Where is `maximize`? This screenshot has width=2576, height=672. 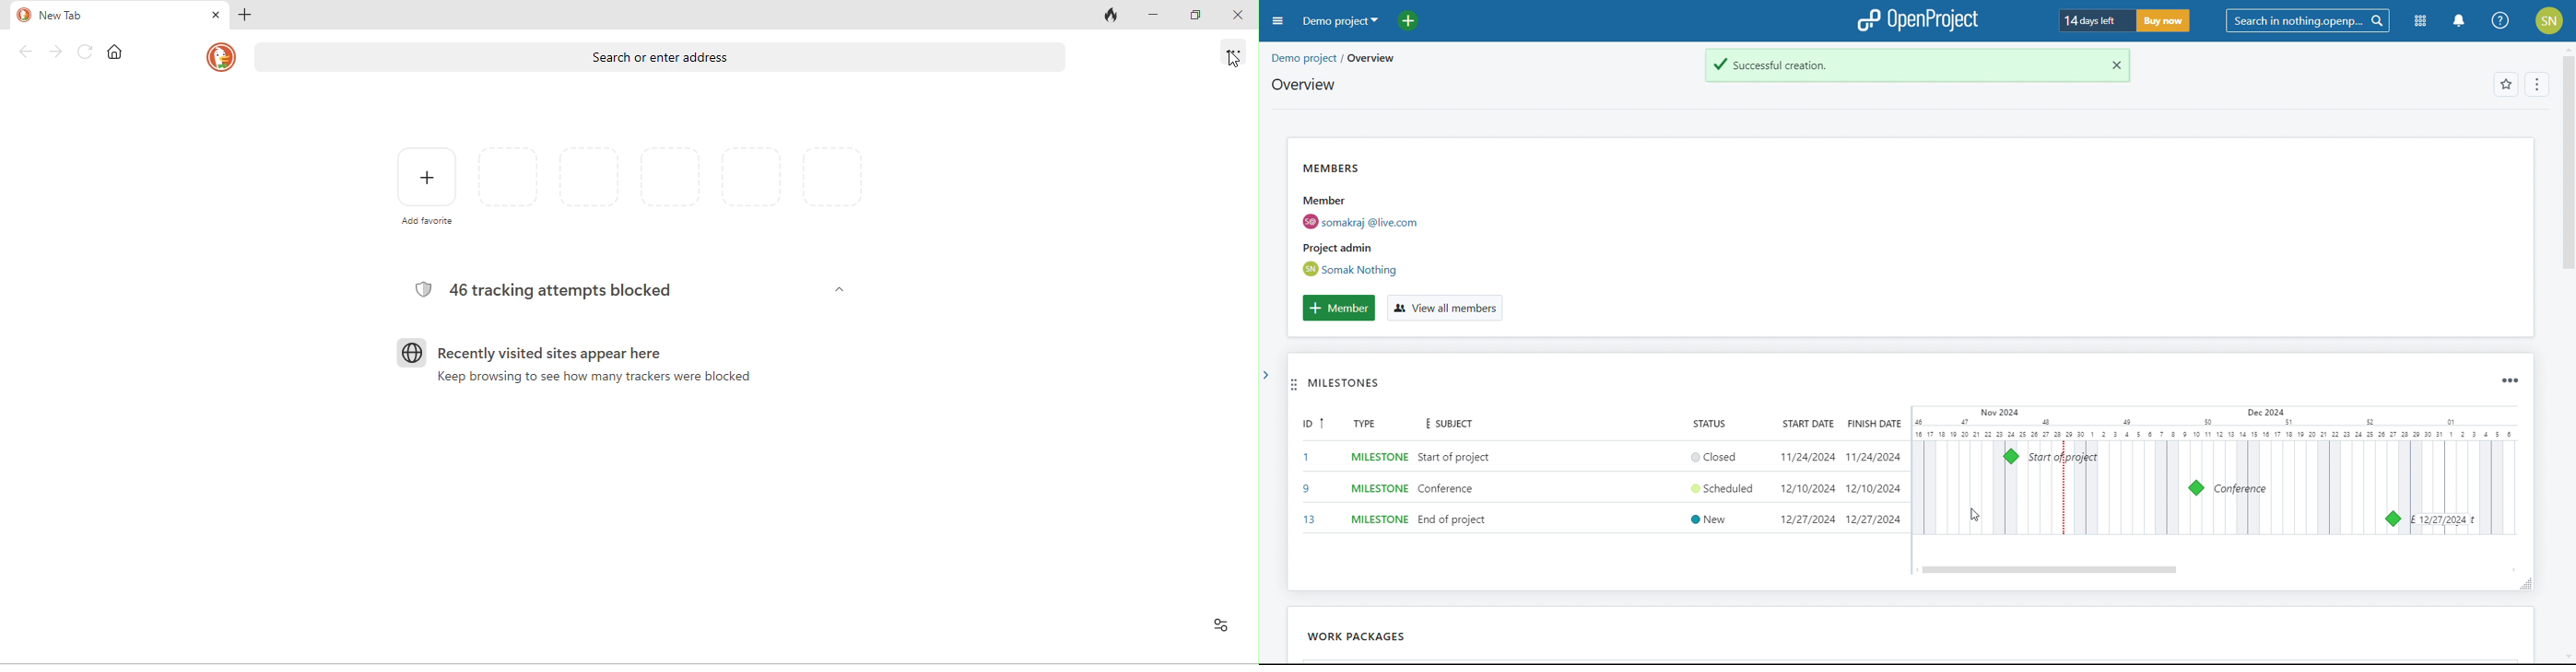 maximize is located at coordinates (1199, 16).